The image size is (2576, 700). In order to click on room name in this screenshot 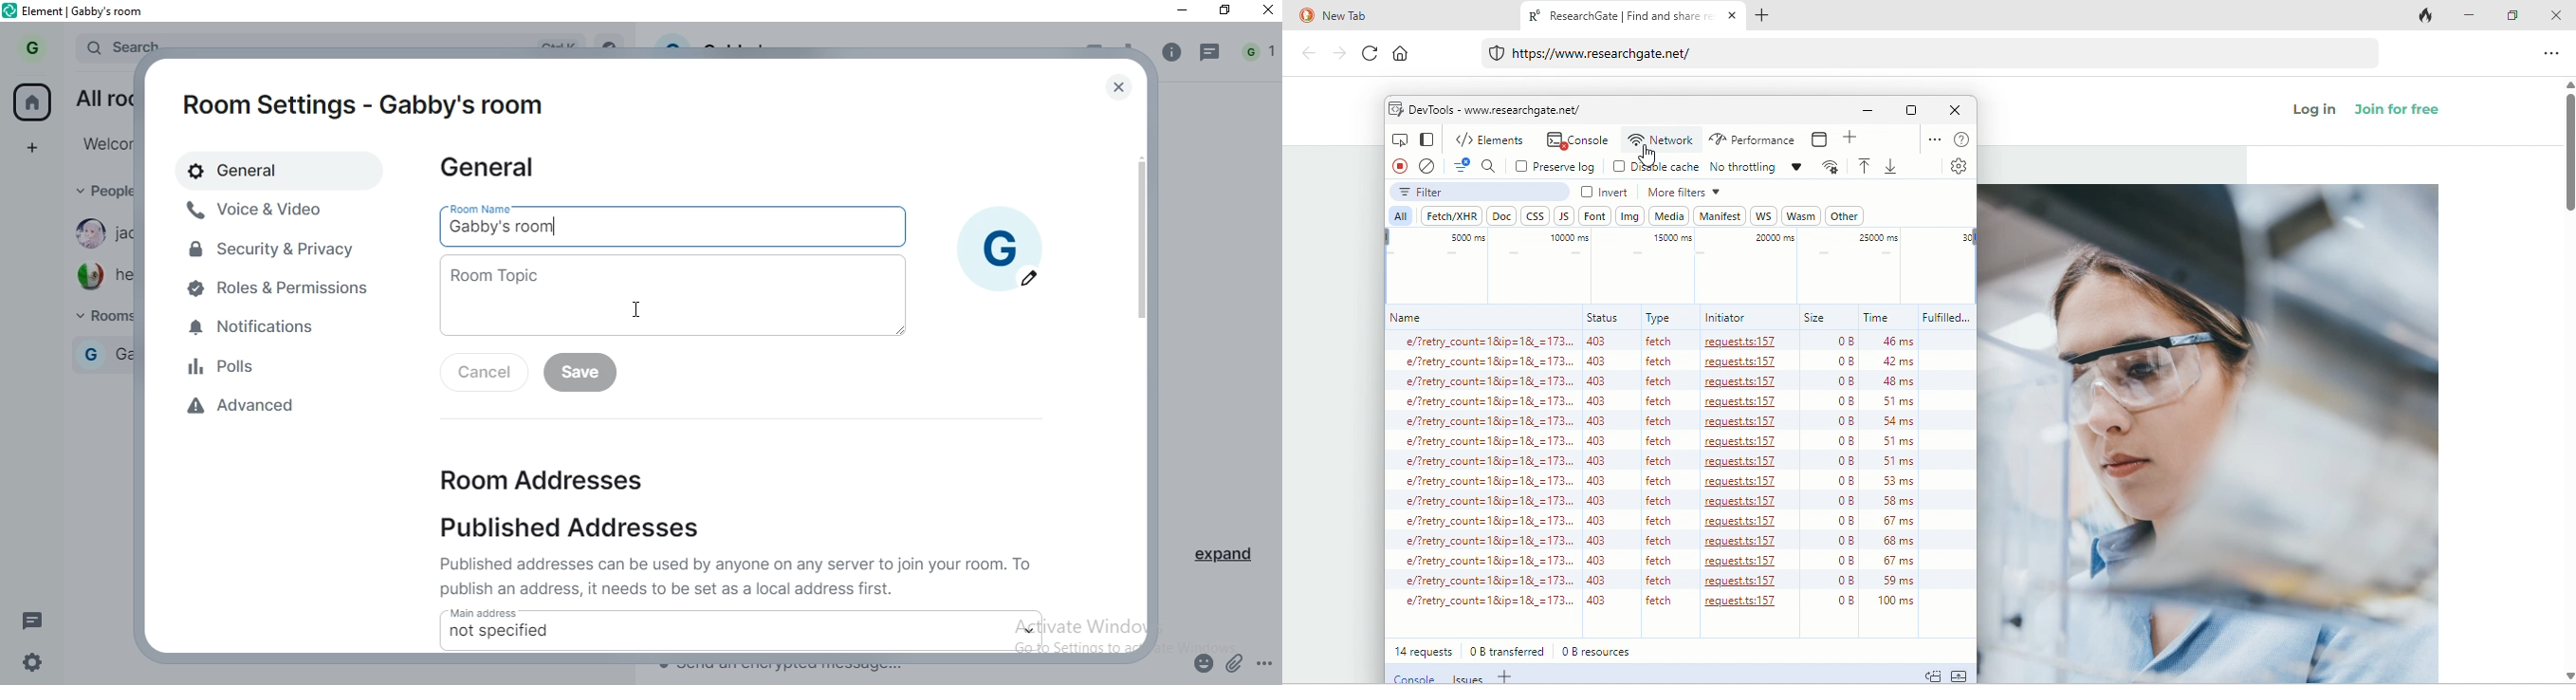, I will do `click(492, 207)`.